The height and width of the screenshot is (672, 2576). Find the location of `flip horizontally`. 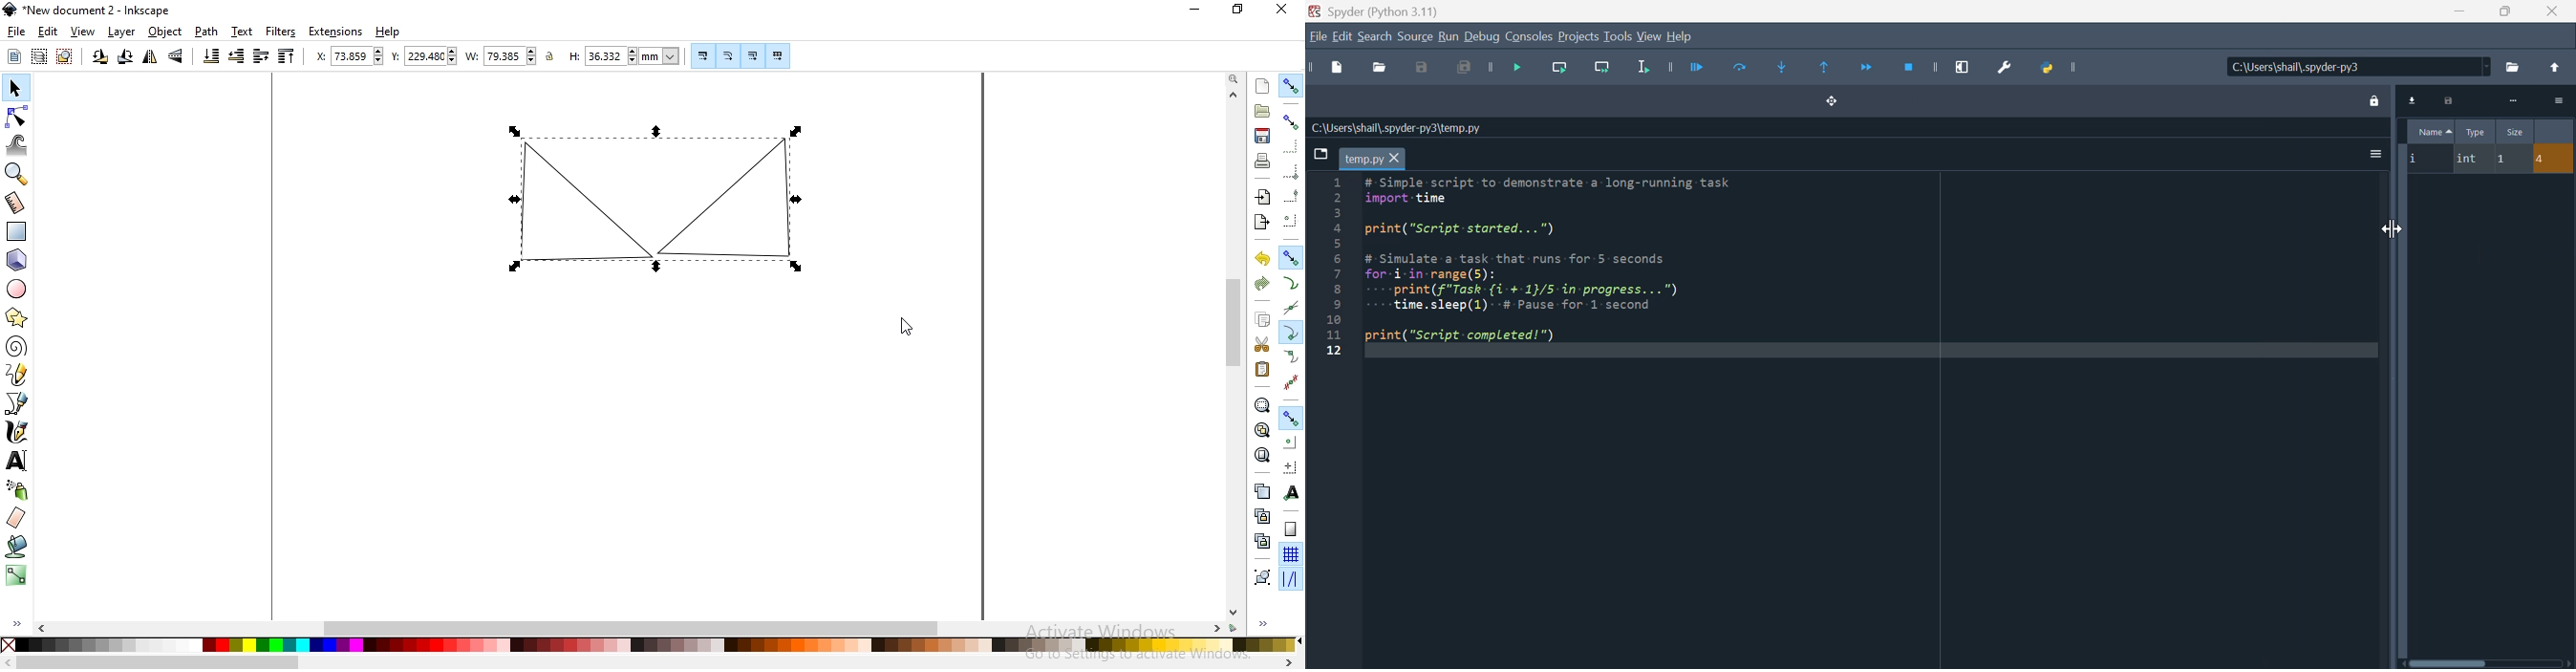

flip horizontally is located at coordinates (148, 57).